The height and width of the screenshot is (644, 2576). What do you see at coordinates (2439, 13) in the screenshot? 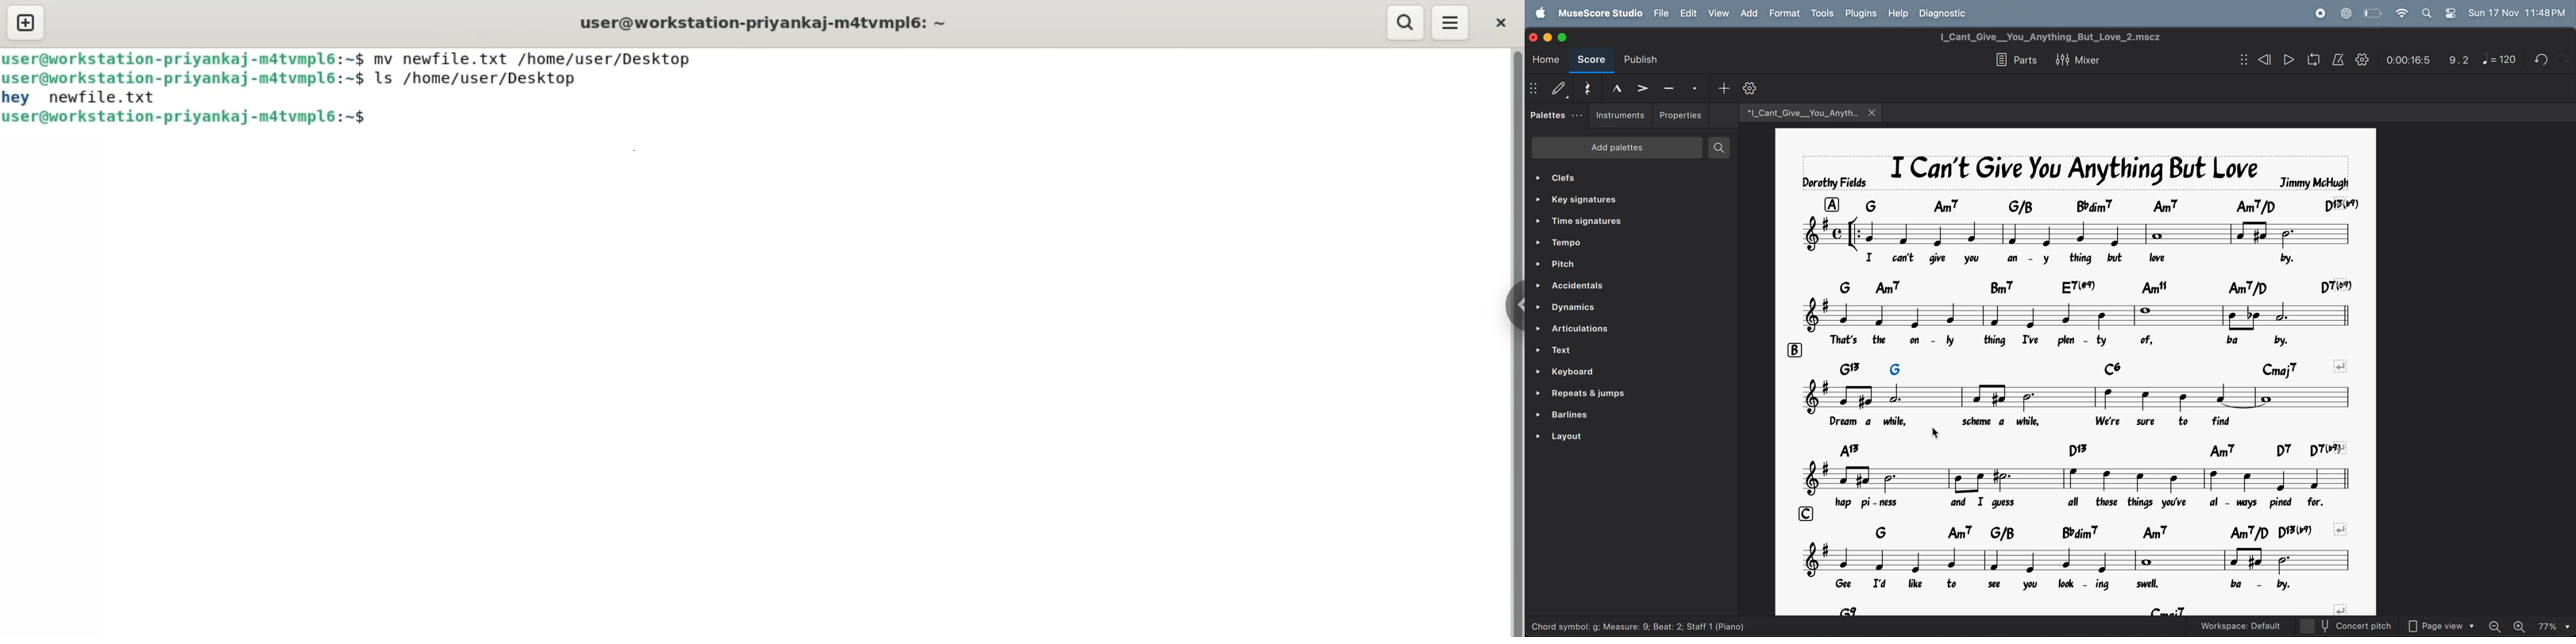
I see `apple widgets` at bounding box center [2439, 13].